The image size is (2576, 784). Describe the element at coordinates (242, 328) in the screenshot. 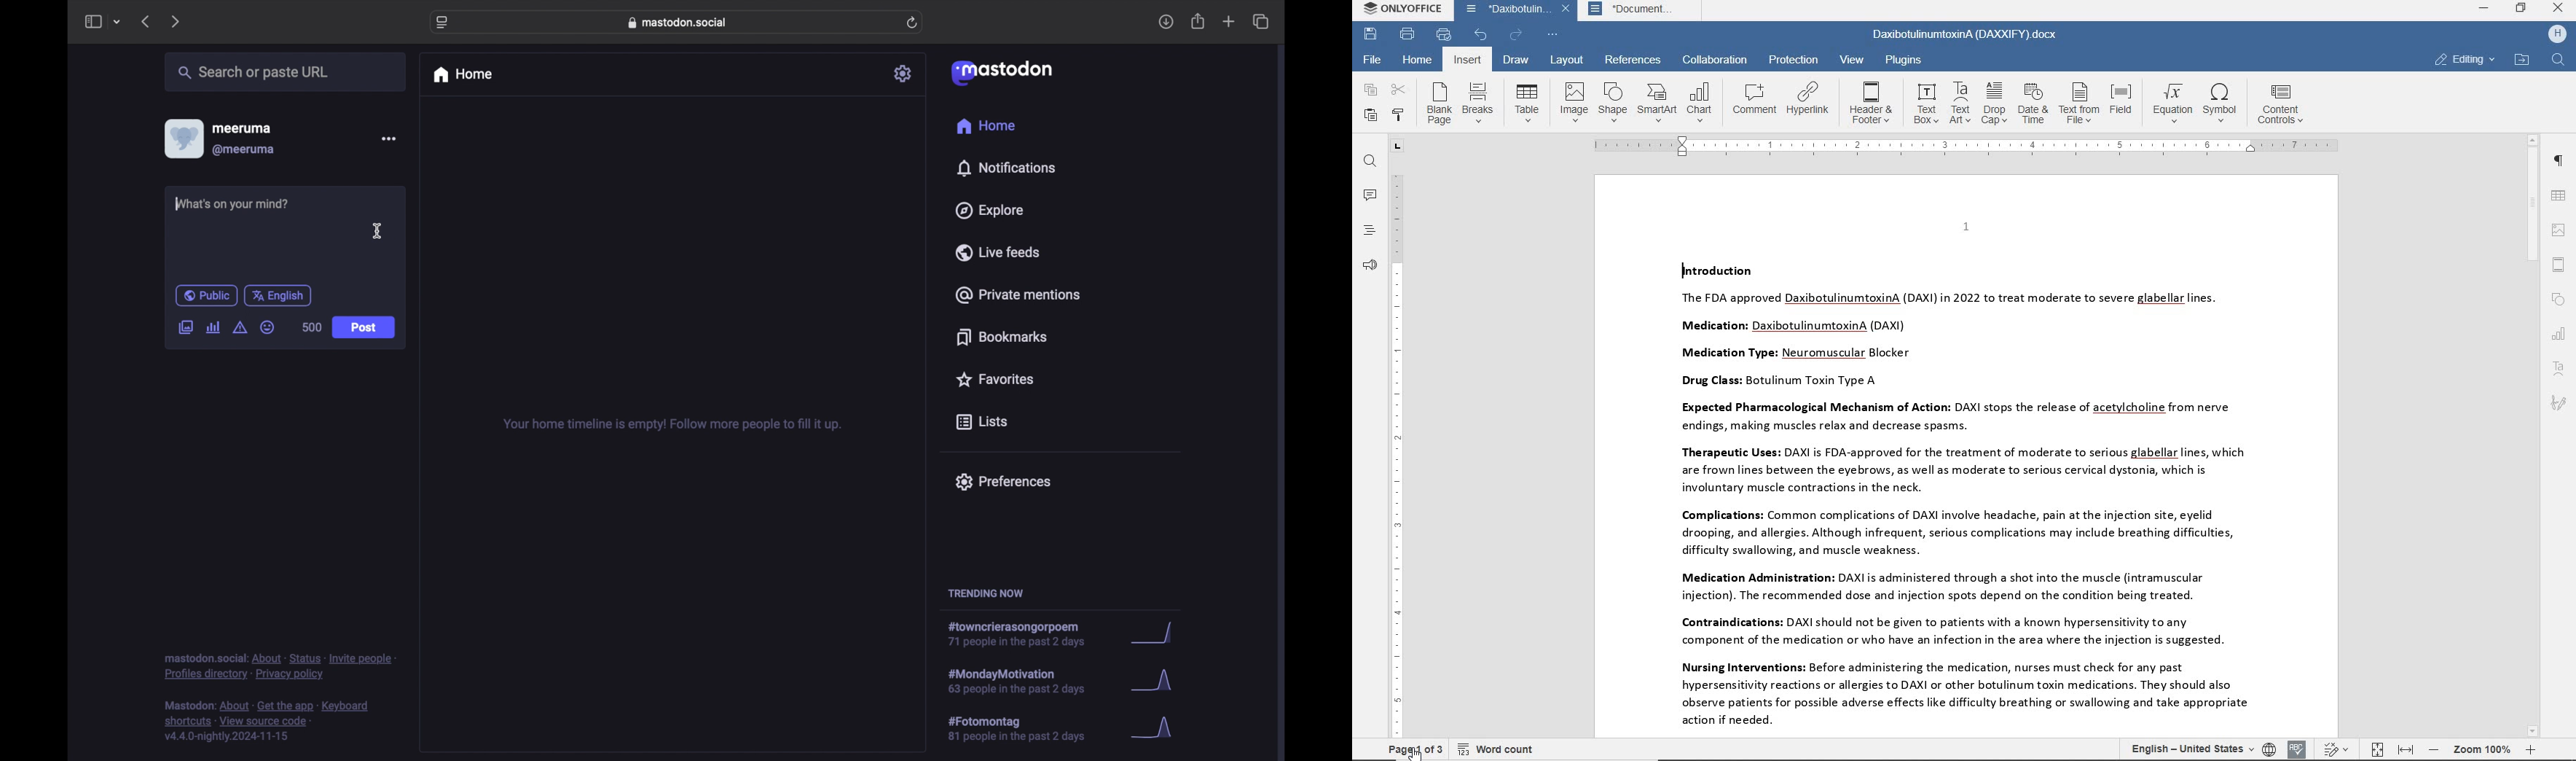

I see `add content warning` at that location.